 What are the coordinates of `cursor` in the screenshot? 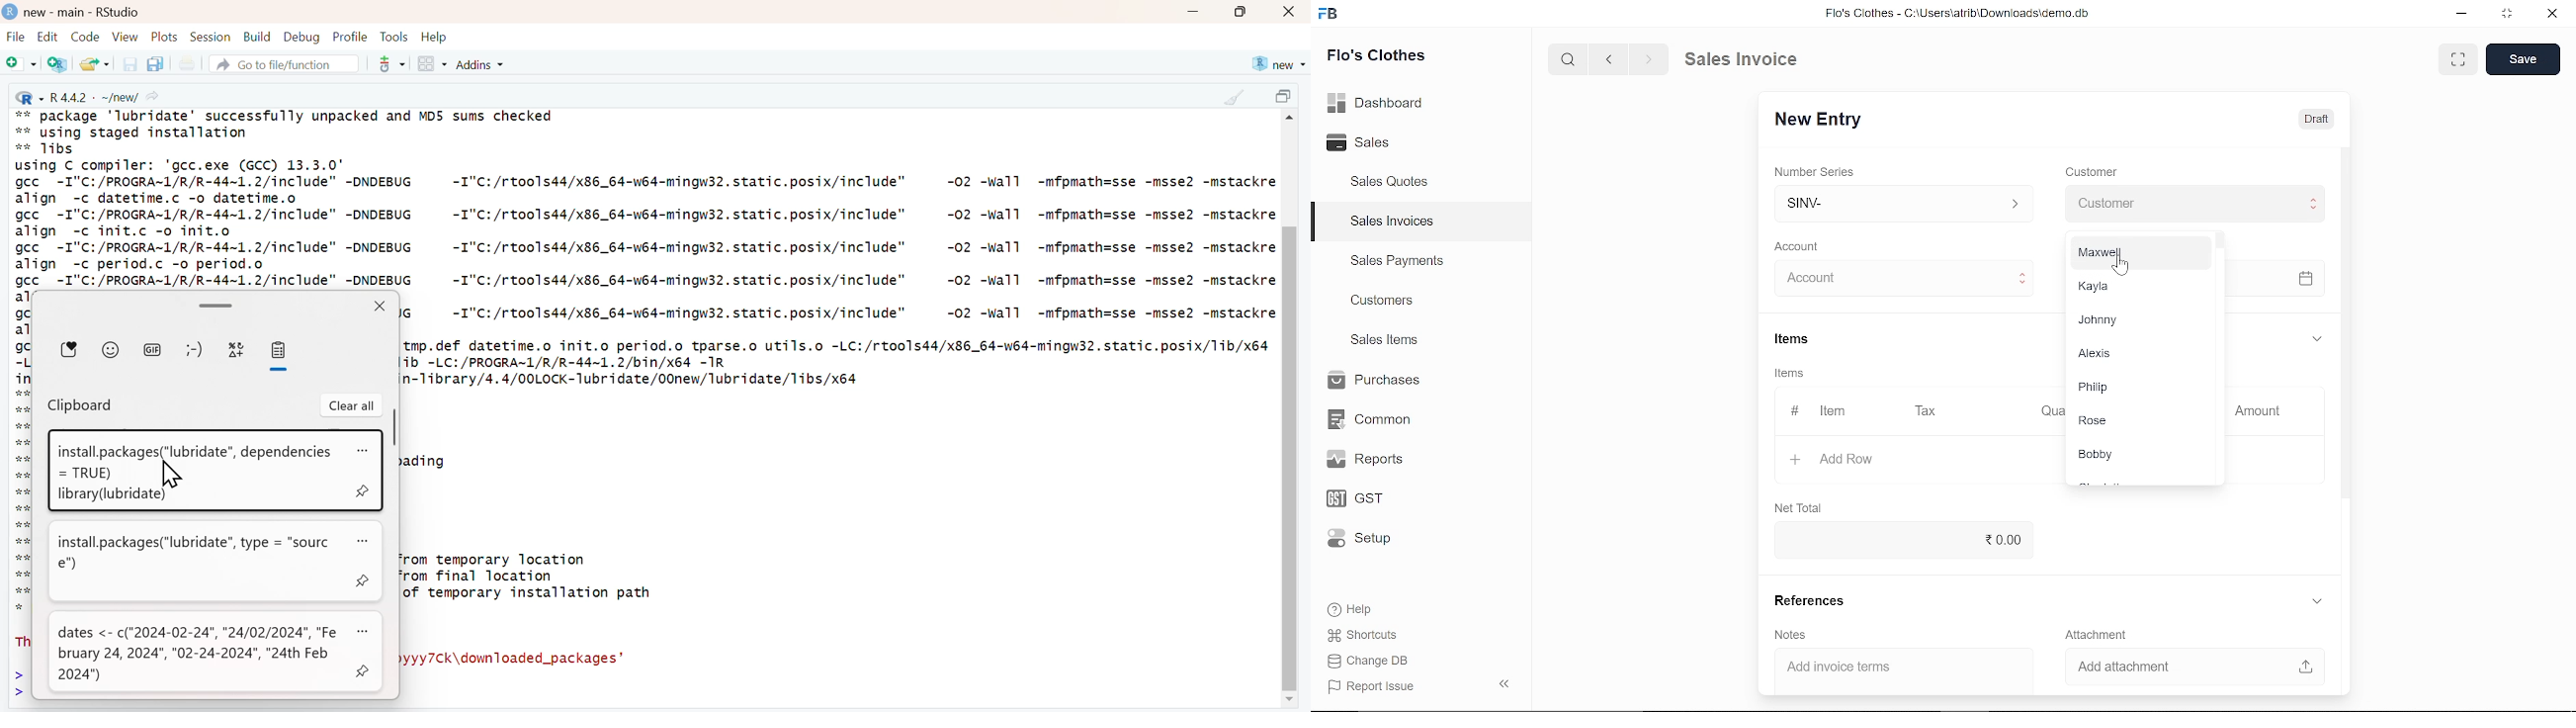 It's located at (172, 475).